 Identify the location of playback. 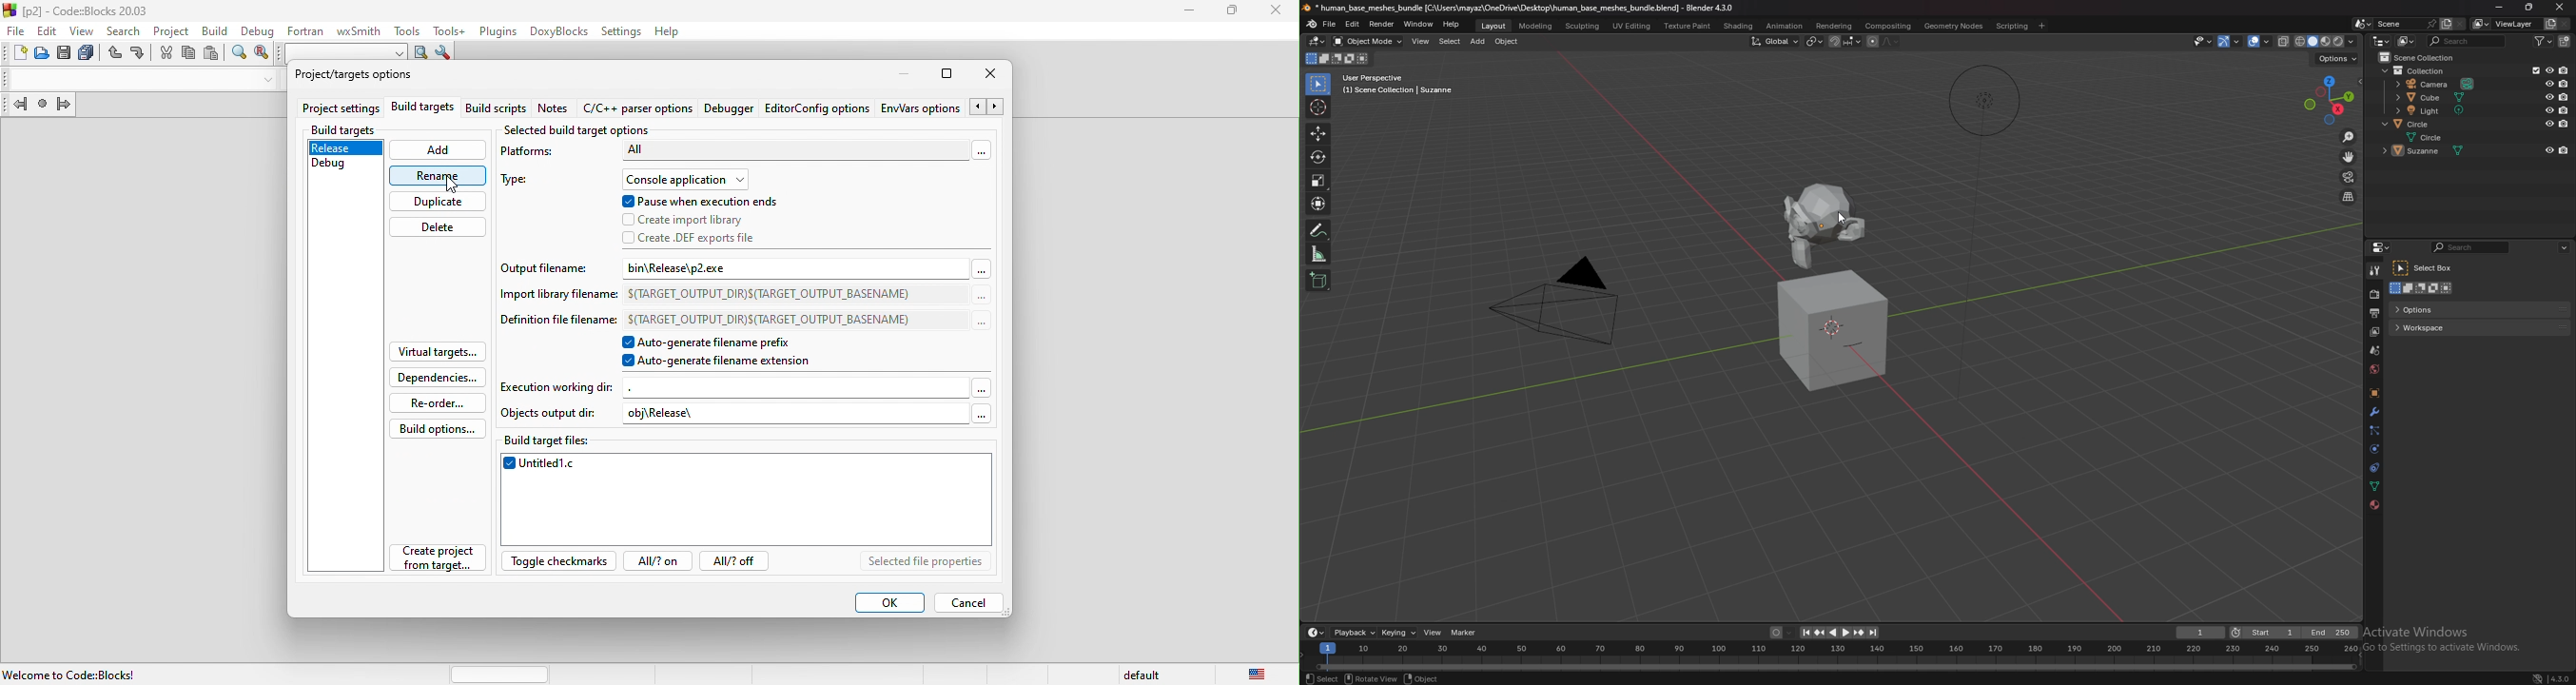
(1353, 633).